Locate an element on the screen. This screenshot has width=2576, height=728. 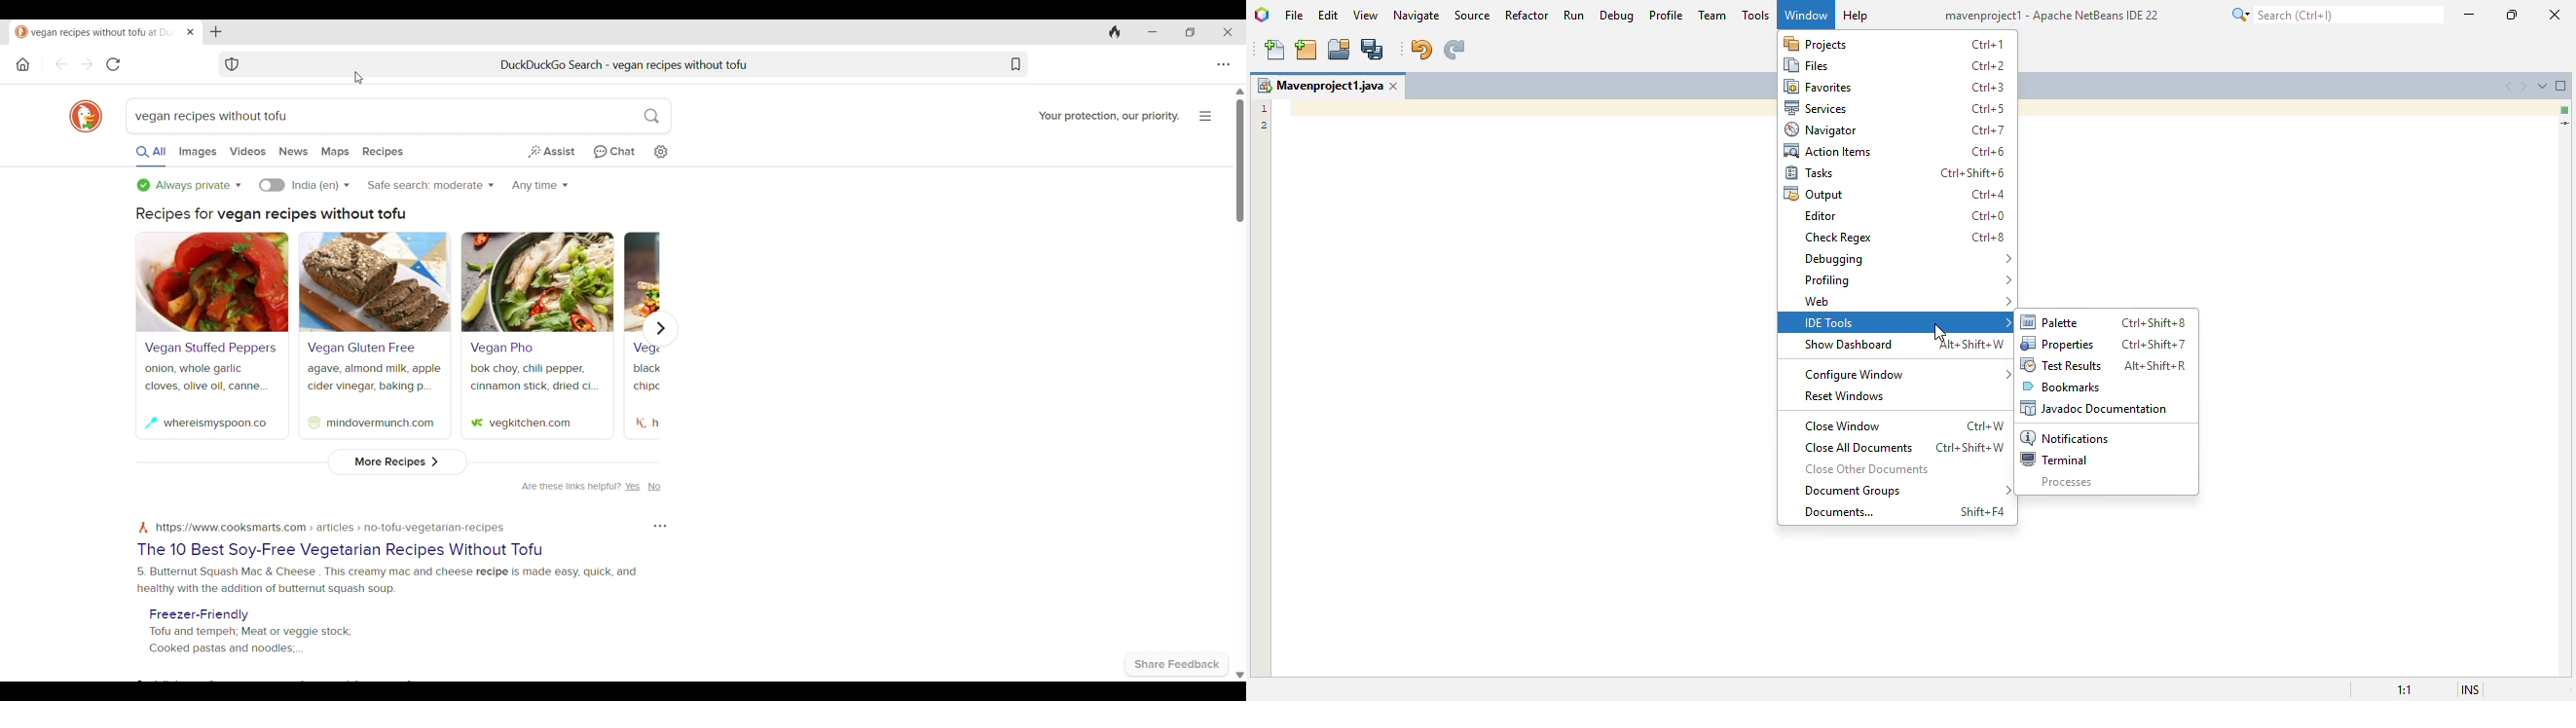
Site logo is located at coordinates (313, 423).